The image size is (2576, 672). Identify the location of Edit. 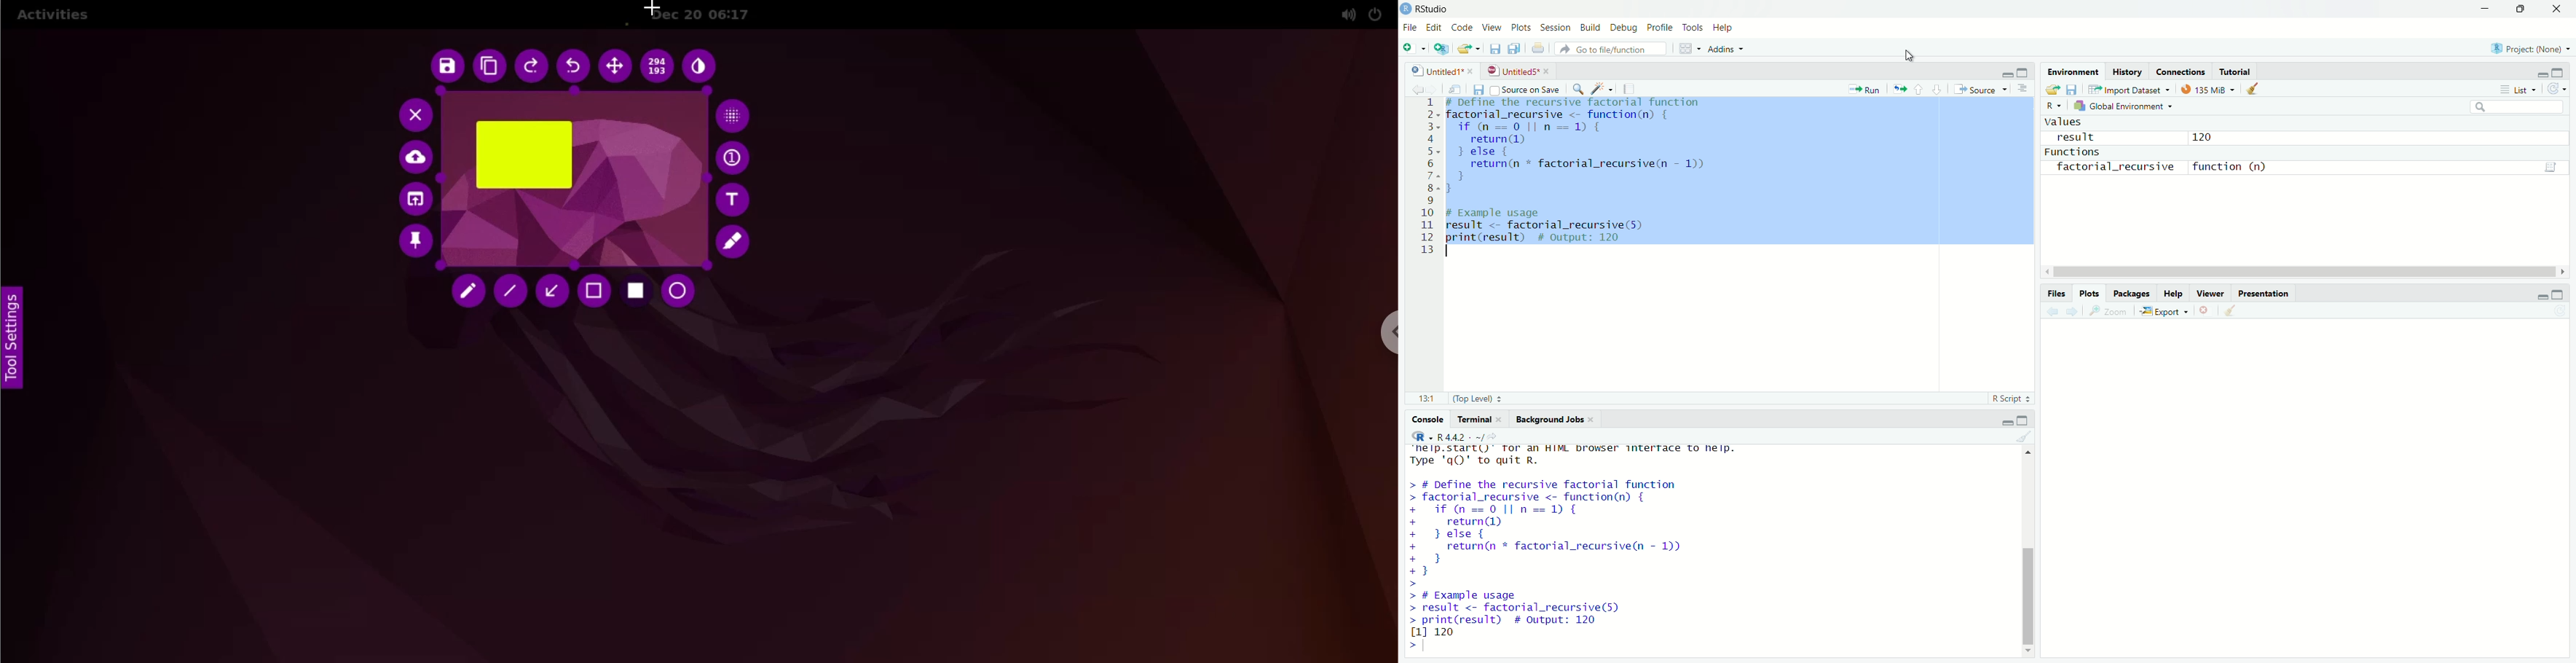
(1433, 27).